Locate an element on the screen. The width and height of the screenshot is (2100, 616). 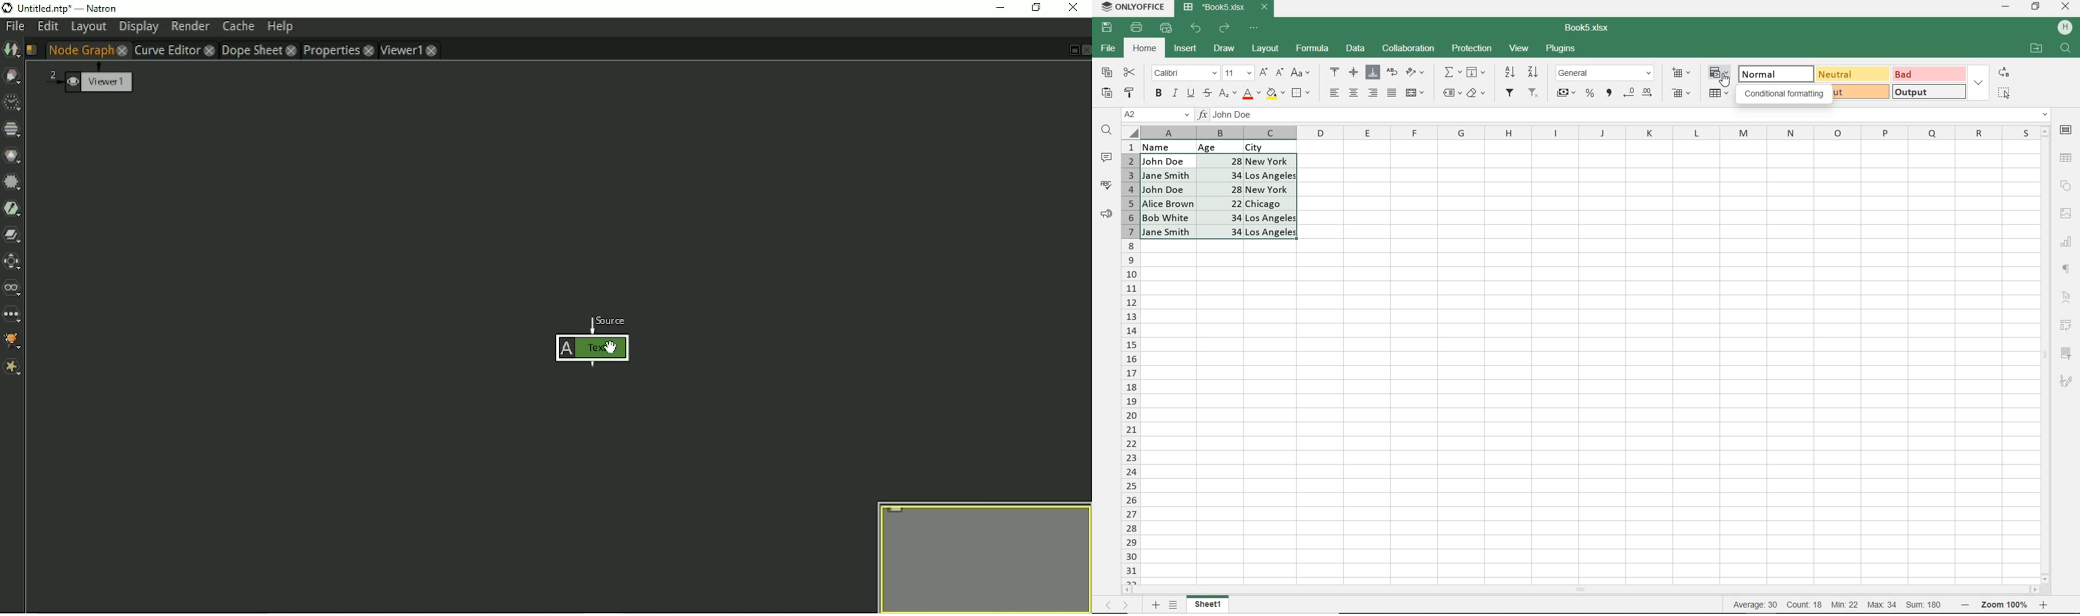
Transform is located at coordinates (14, 262).